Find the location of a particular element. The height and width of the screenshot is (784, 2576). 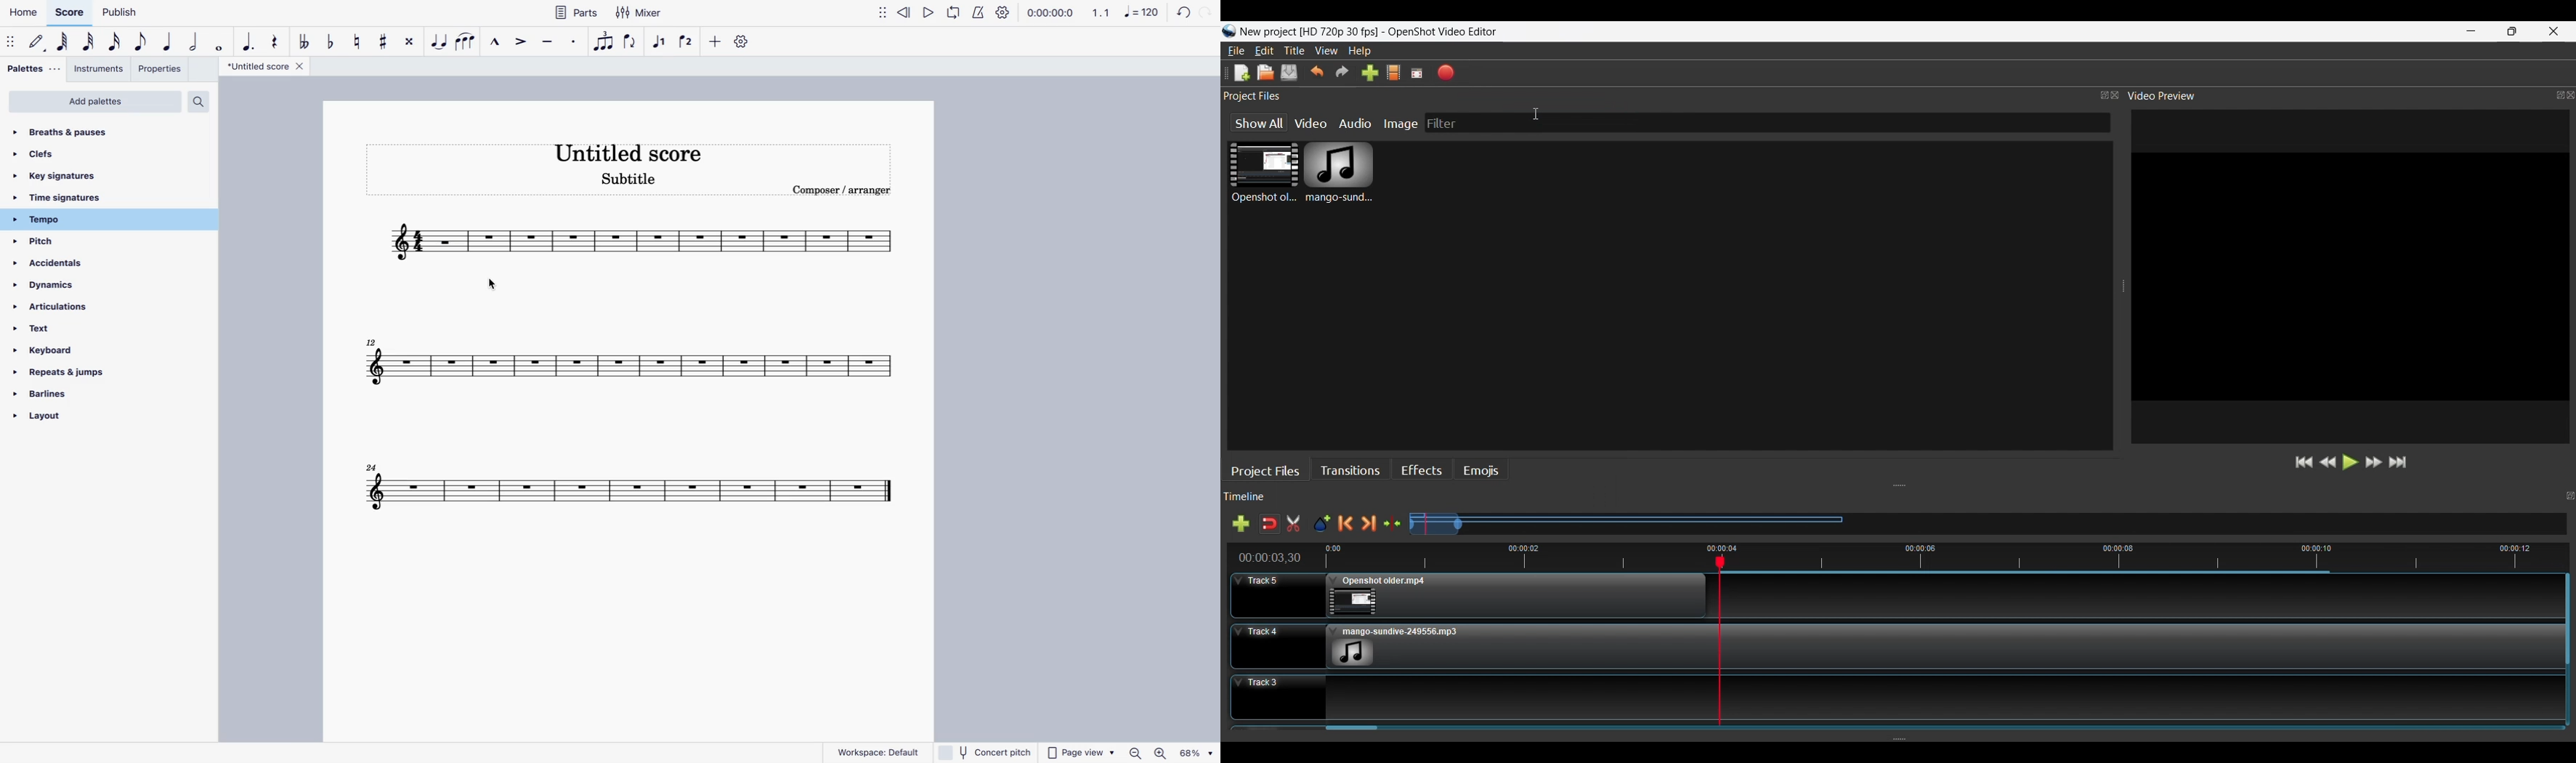

Video is located at coordinates (1311, 123).